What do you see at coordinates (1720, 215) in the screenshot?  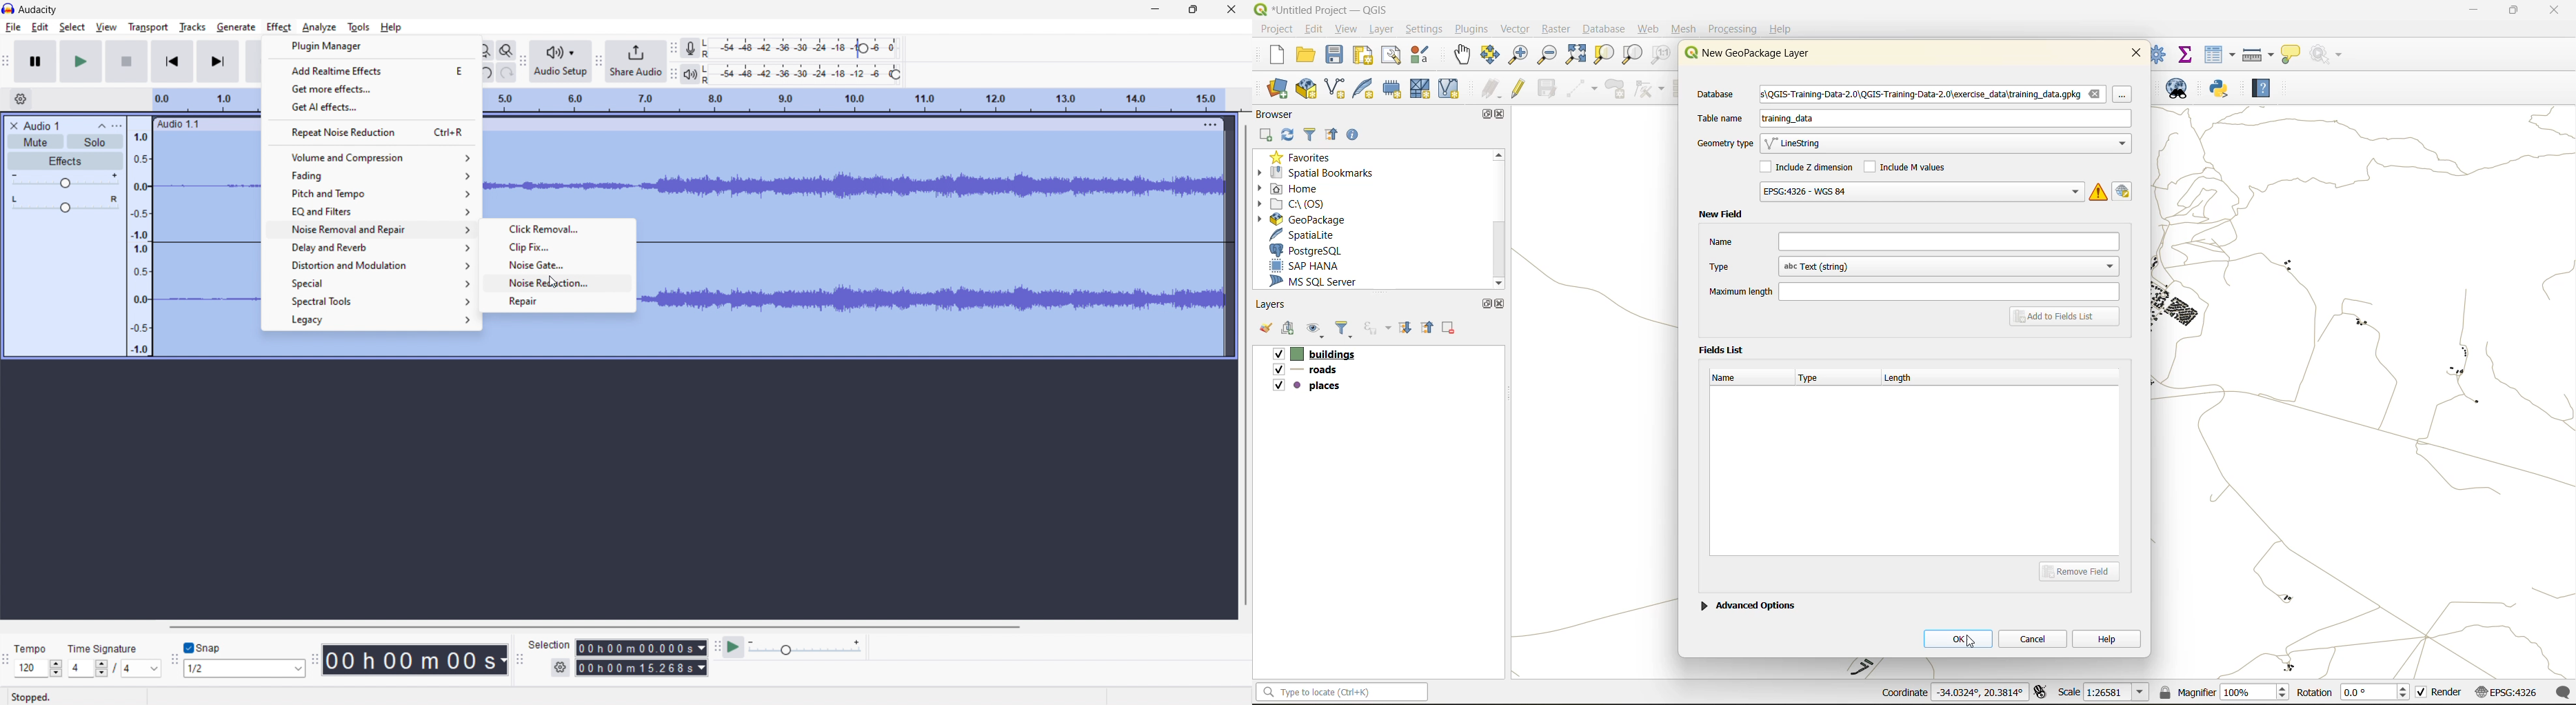 I see `new field` at bounding box center [1720, 215].